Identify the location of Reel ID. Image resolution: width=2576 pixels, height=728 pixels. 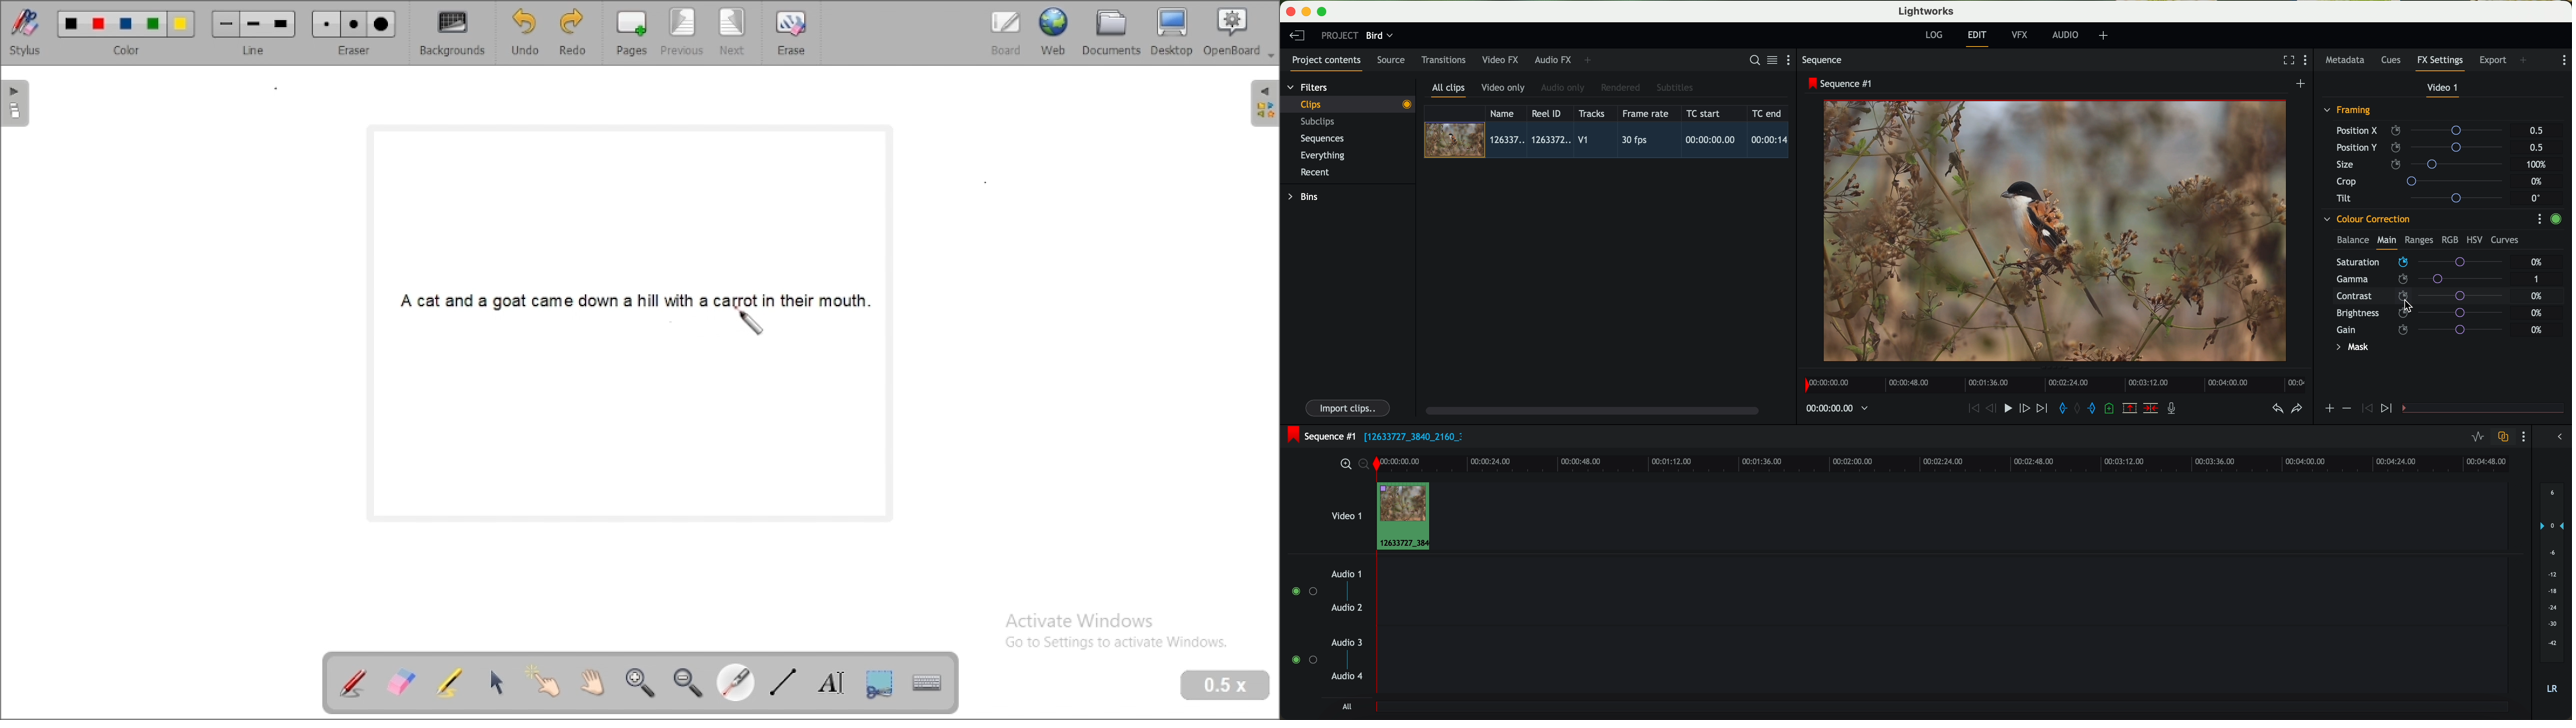
(1549, 113).